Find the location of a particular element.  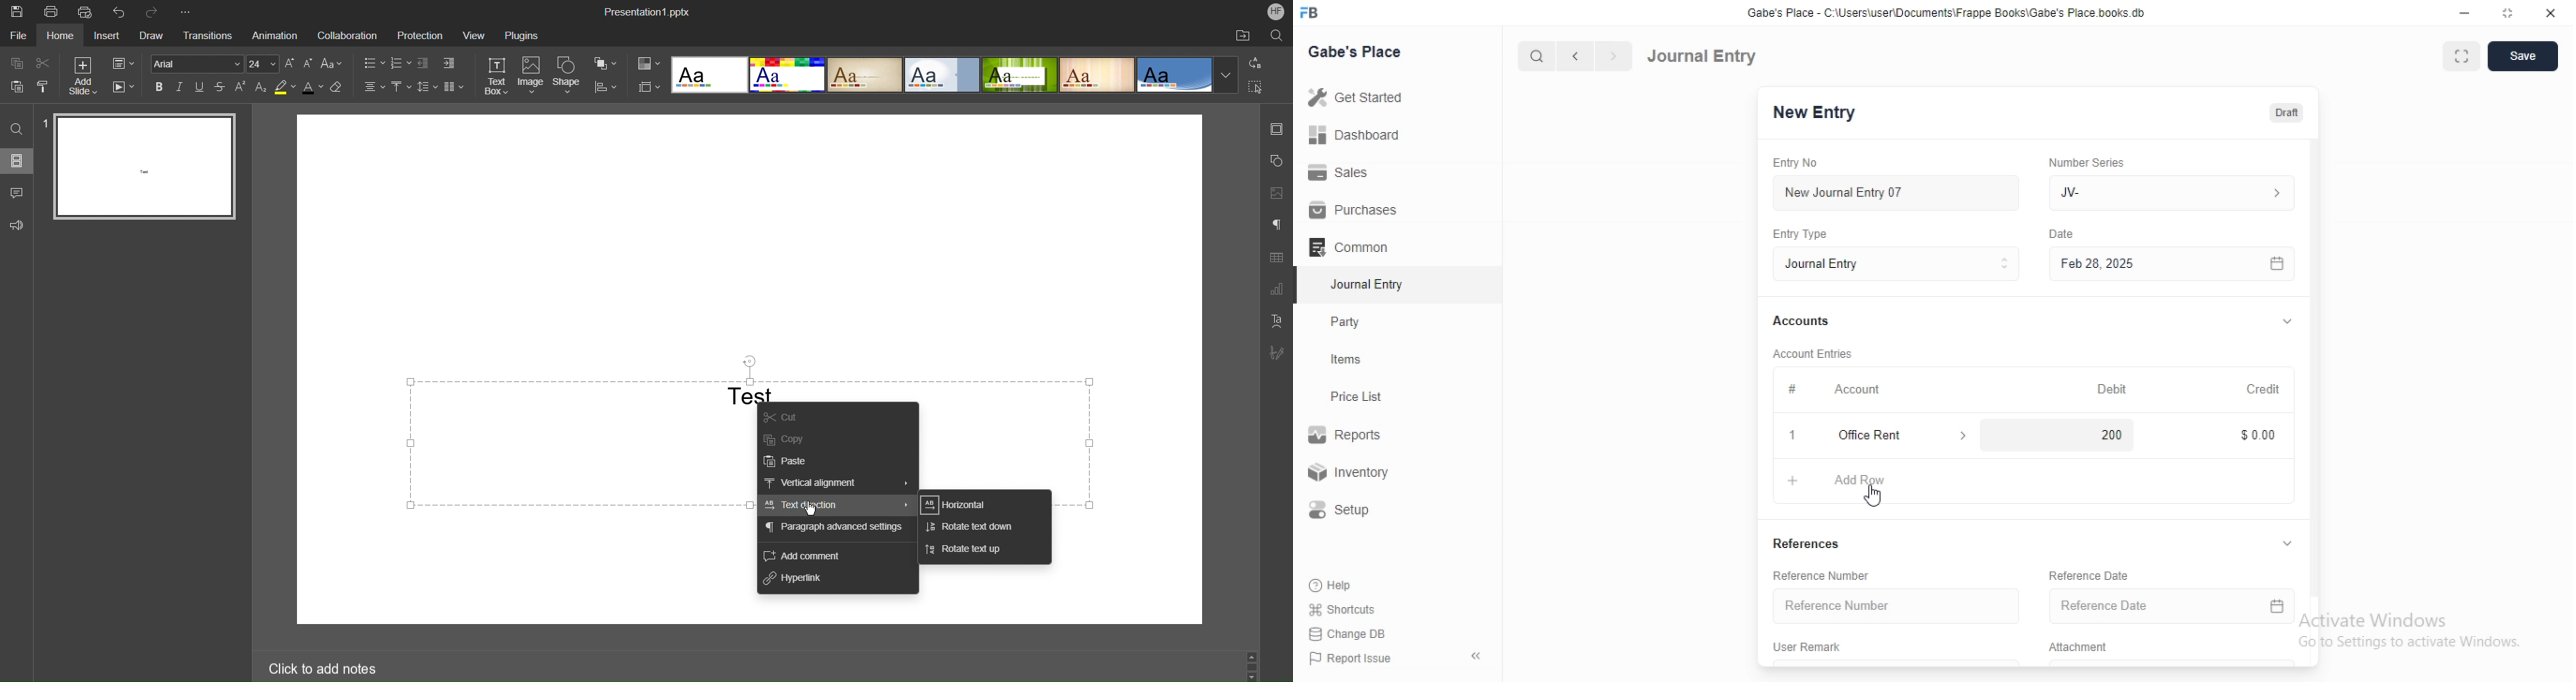

Dashboard is located at coordinates (1352, 135).